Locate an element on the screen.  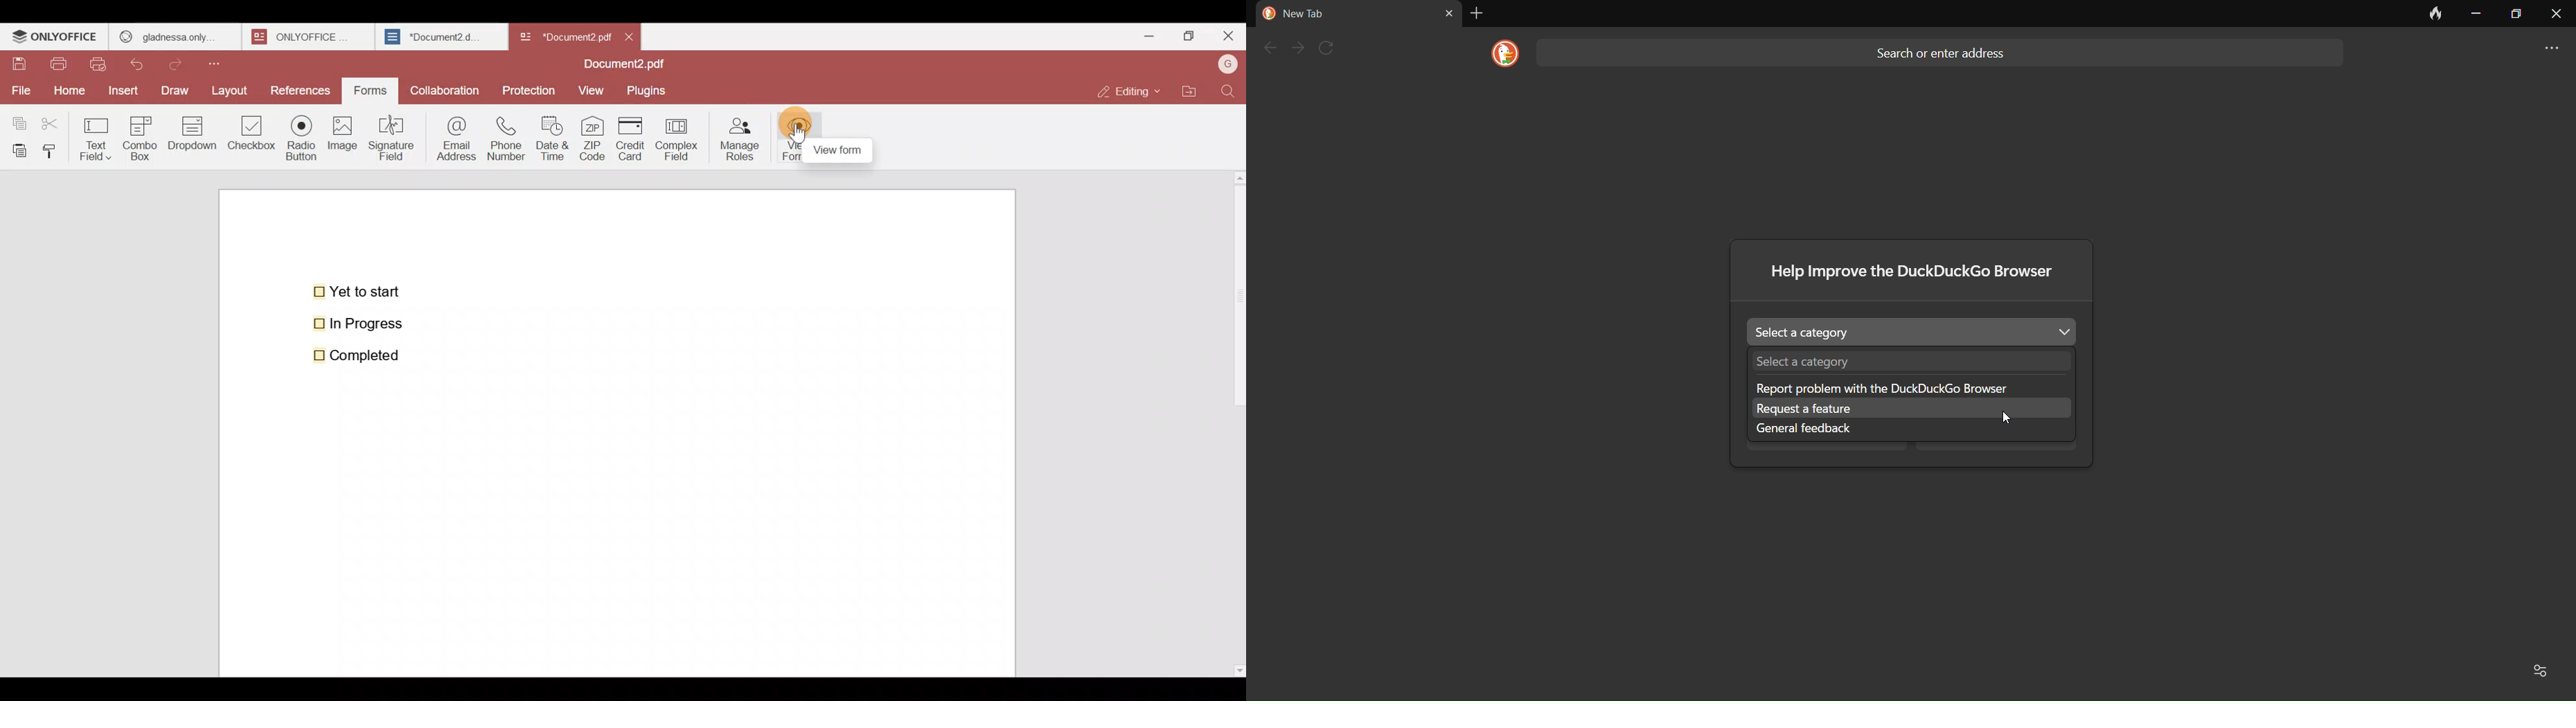
Combo box is located at coordinates (140, 136).